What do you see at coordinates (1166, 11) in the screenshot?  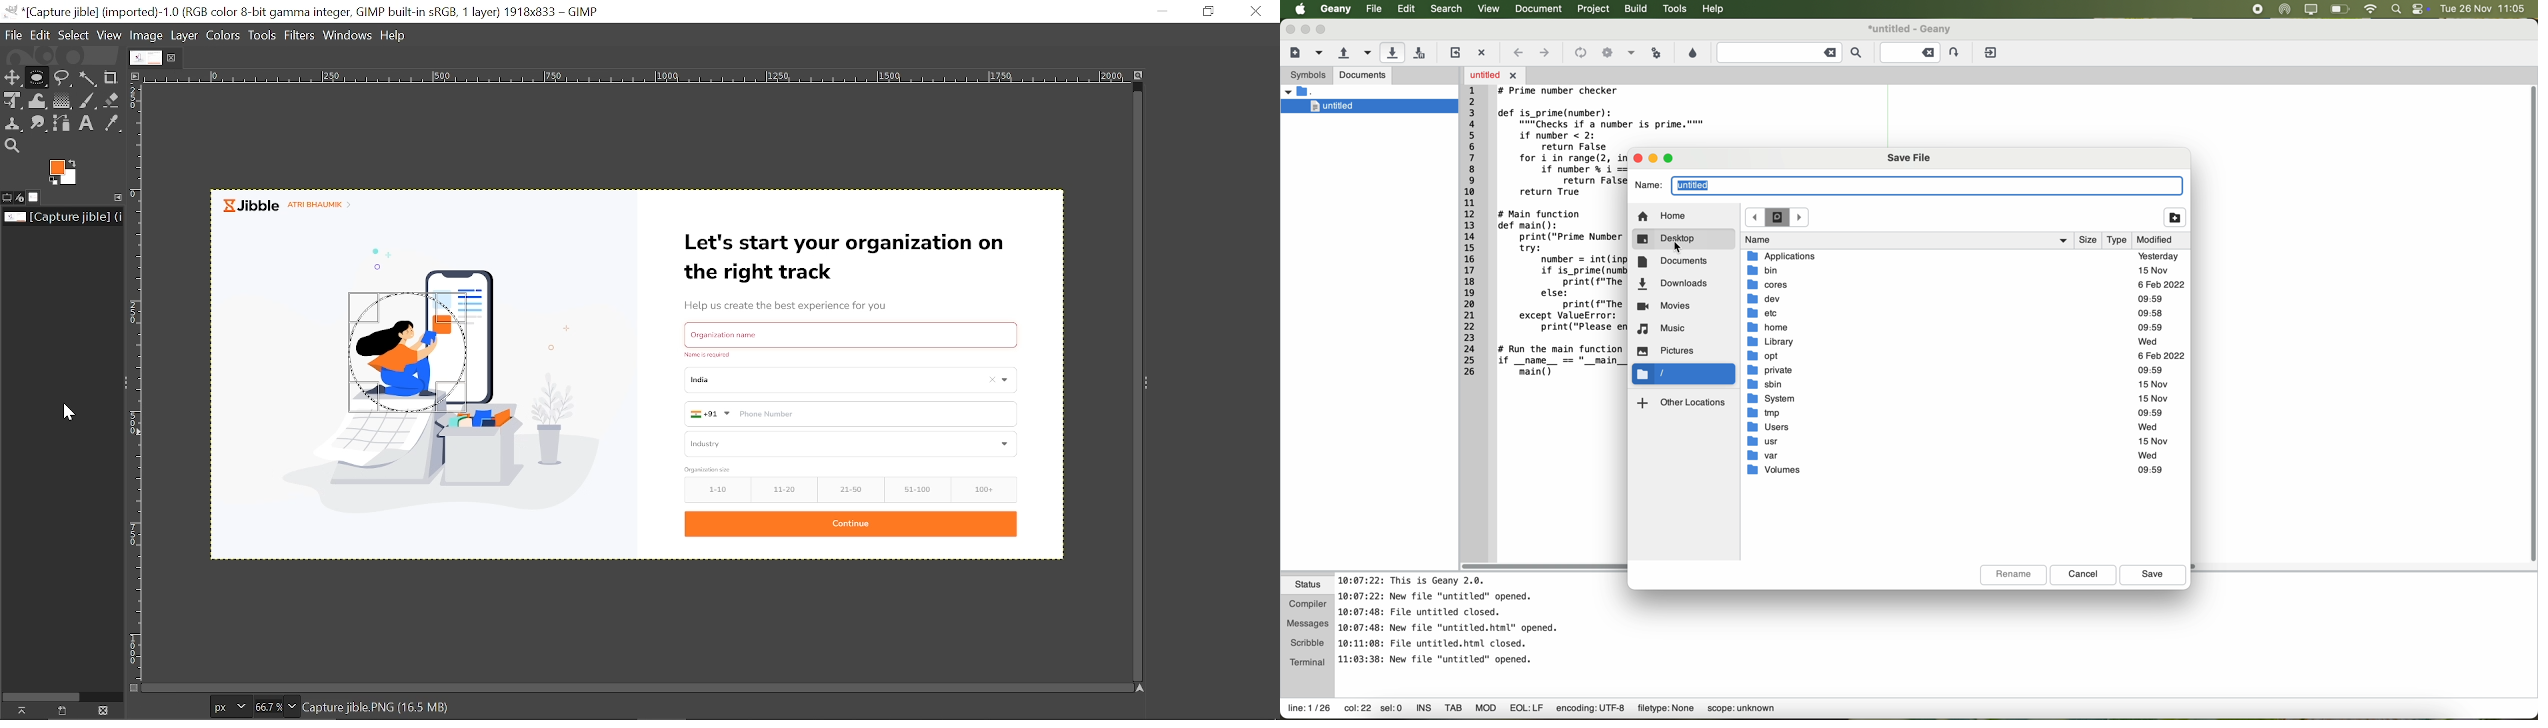 I see `Minimize` at bounding box center [1166, 11].